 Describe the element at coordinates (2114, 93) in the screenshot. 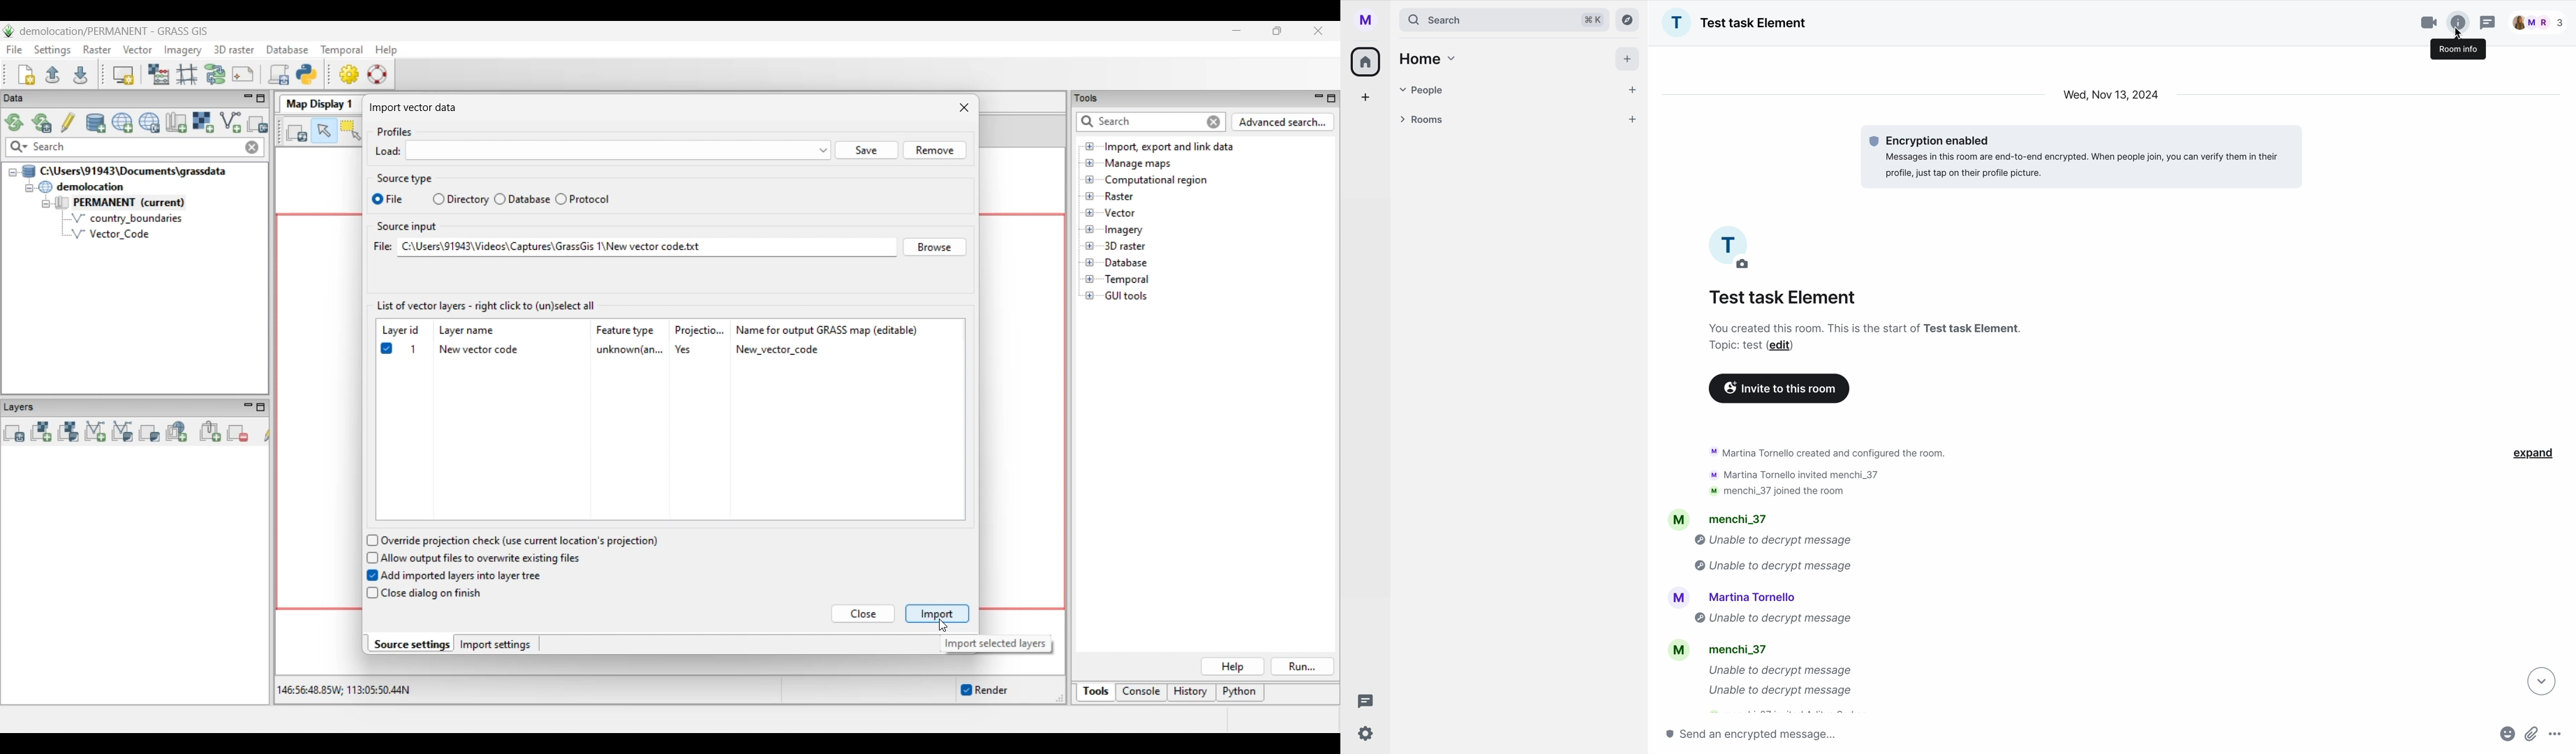

I see `date` at that location.